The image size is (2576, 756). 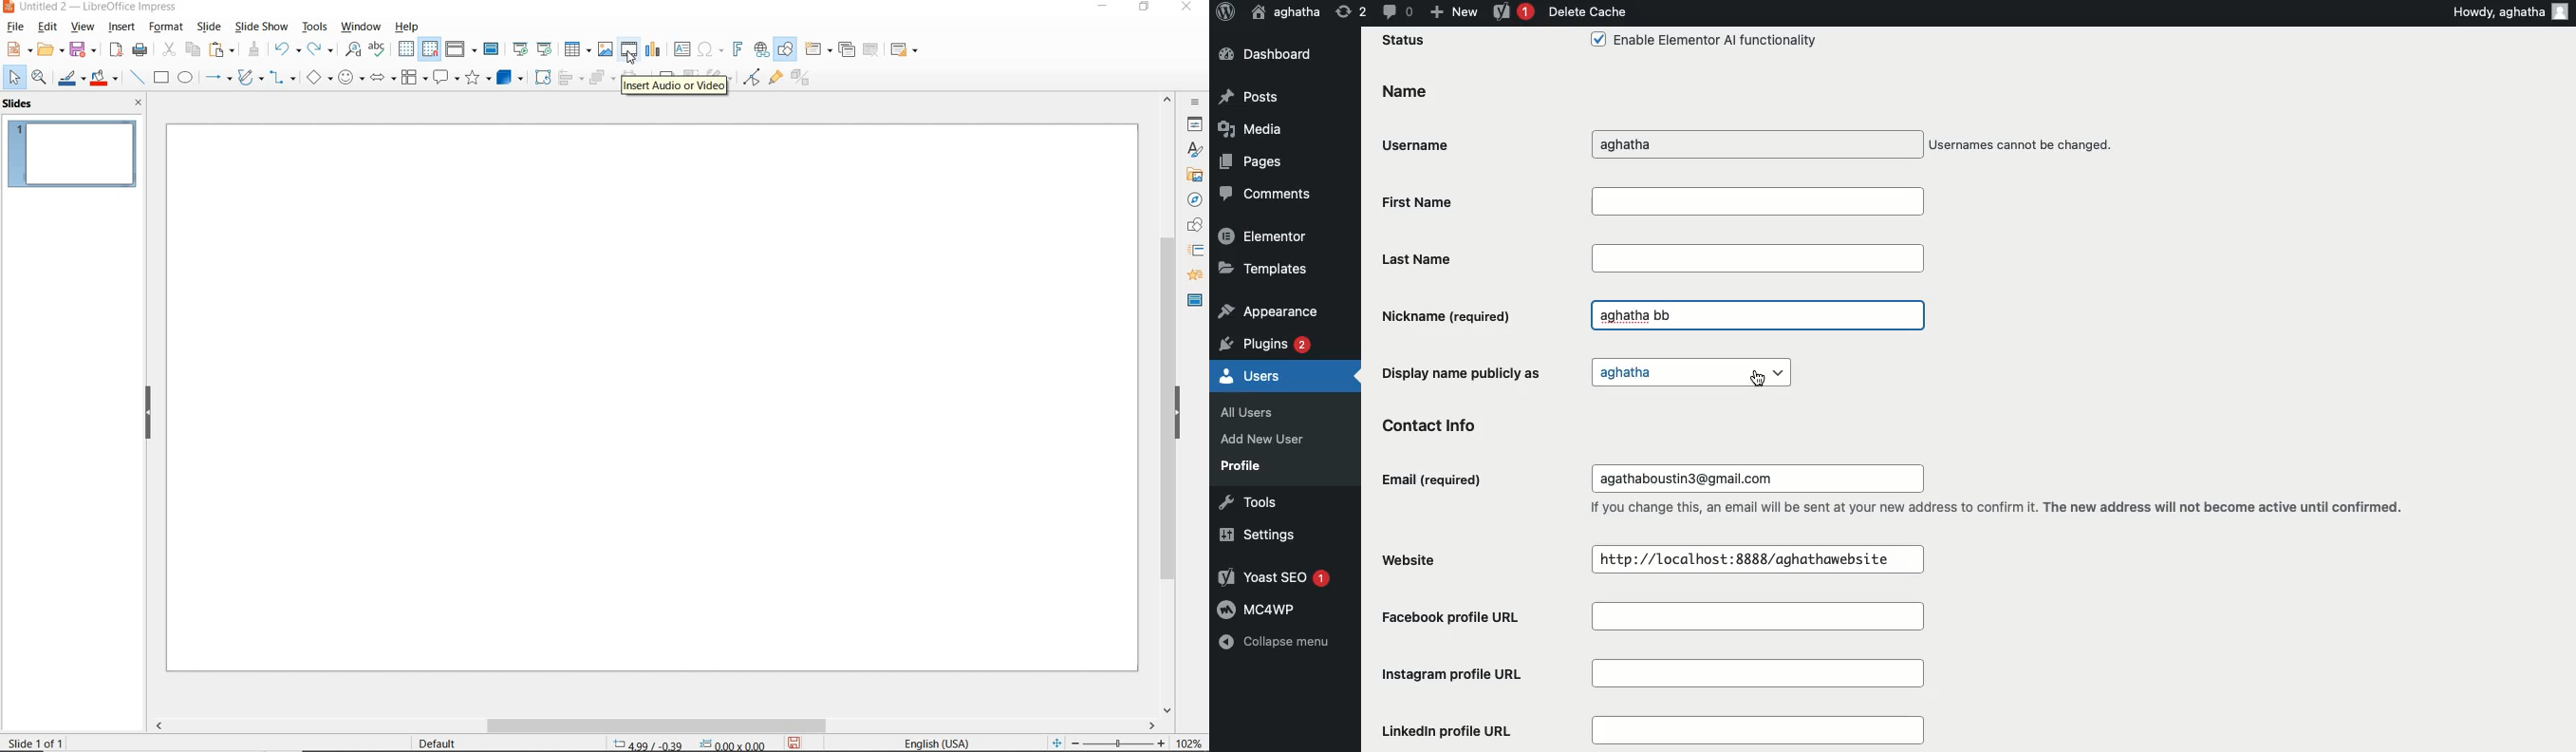 What do you see at coordinates (818, 48) in the screenshot?
I see `NEW SLIDE` at bounding box center [818, 48].